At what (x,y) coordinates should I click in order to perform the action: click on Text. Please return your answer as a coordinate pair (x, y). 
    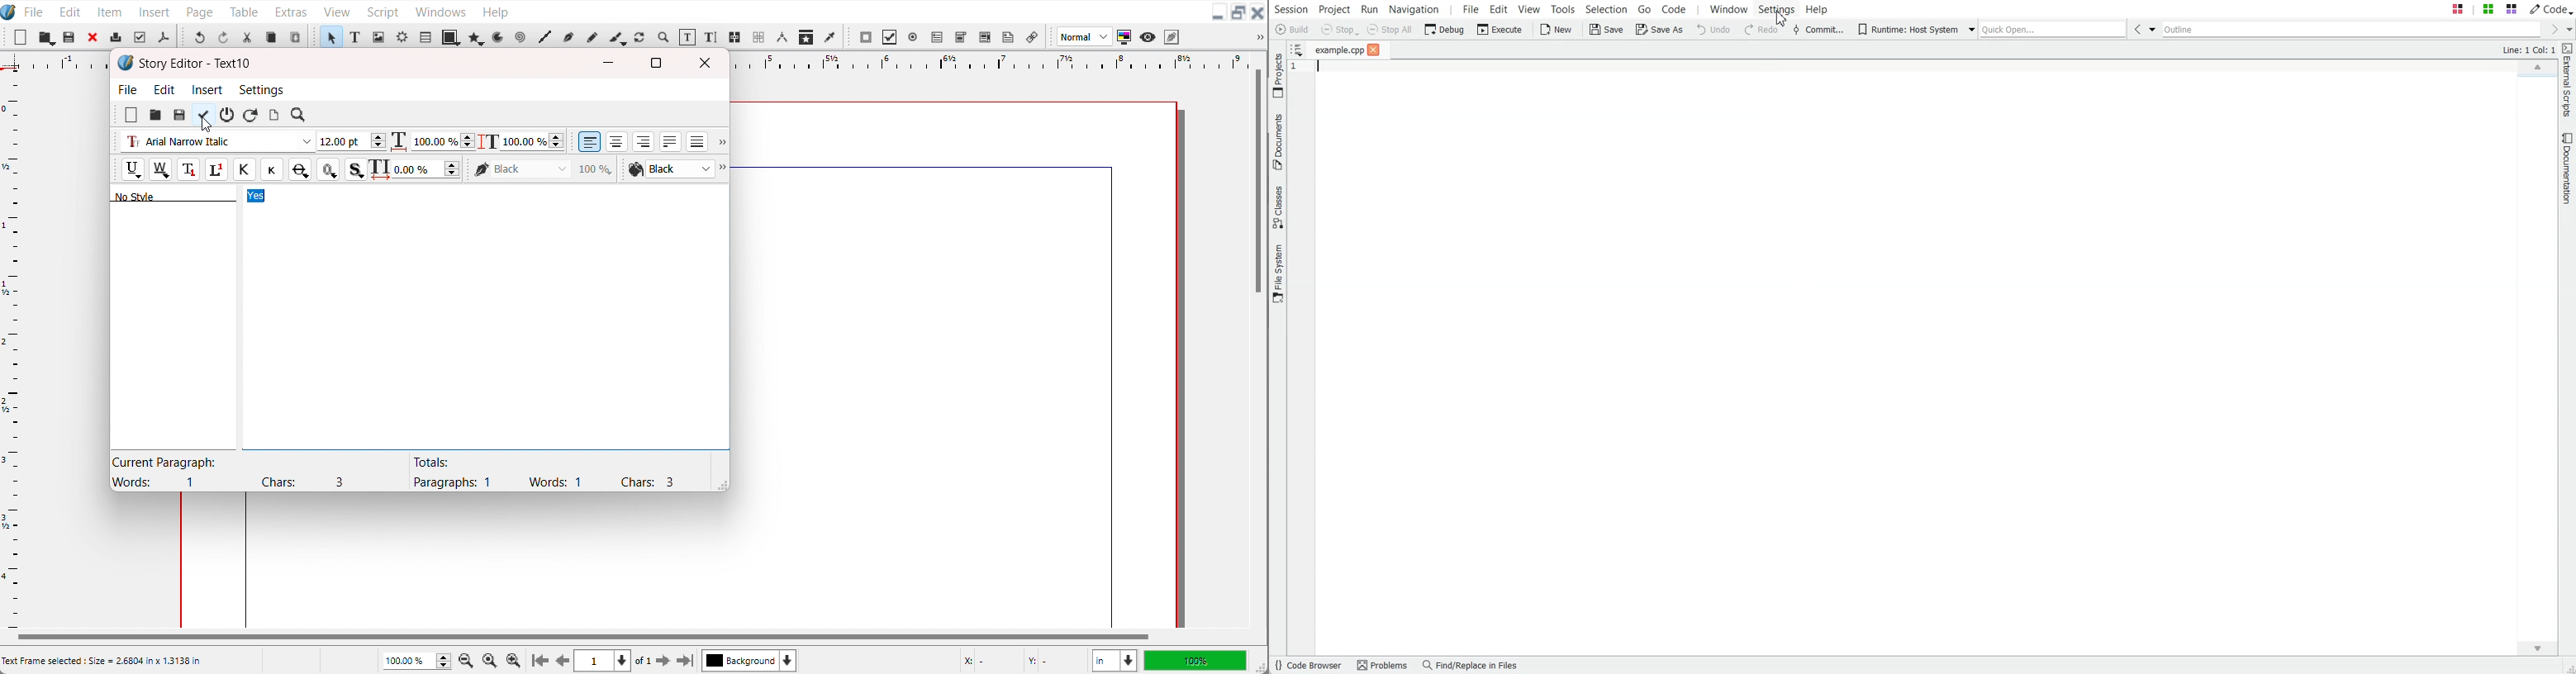
    Looking at the image, I should click on (189, 195).